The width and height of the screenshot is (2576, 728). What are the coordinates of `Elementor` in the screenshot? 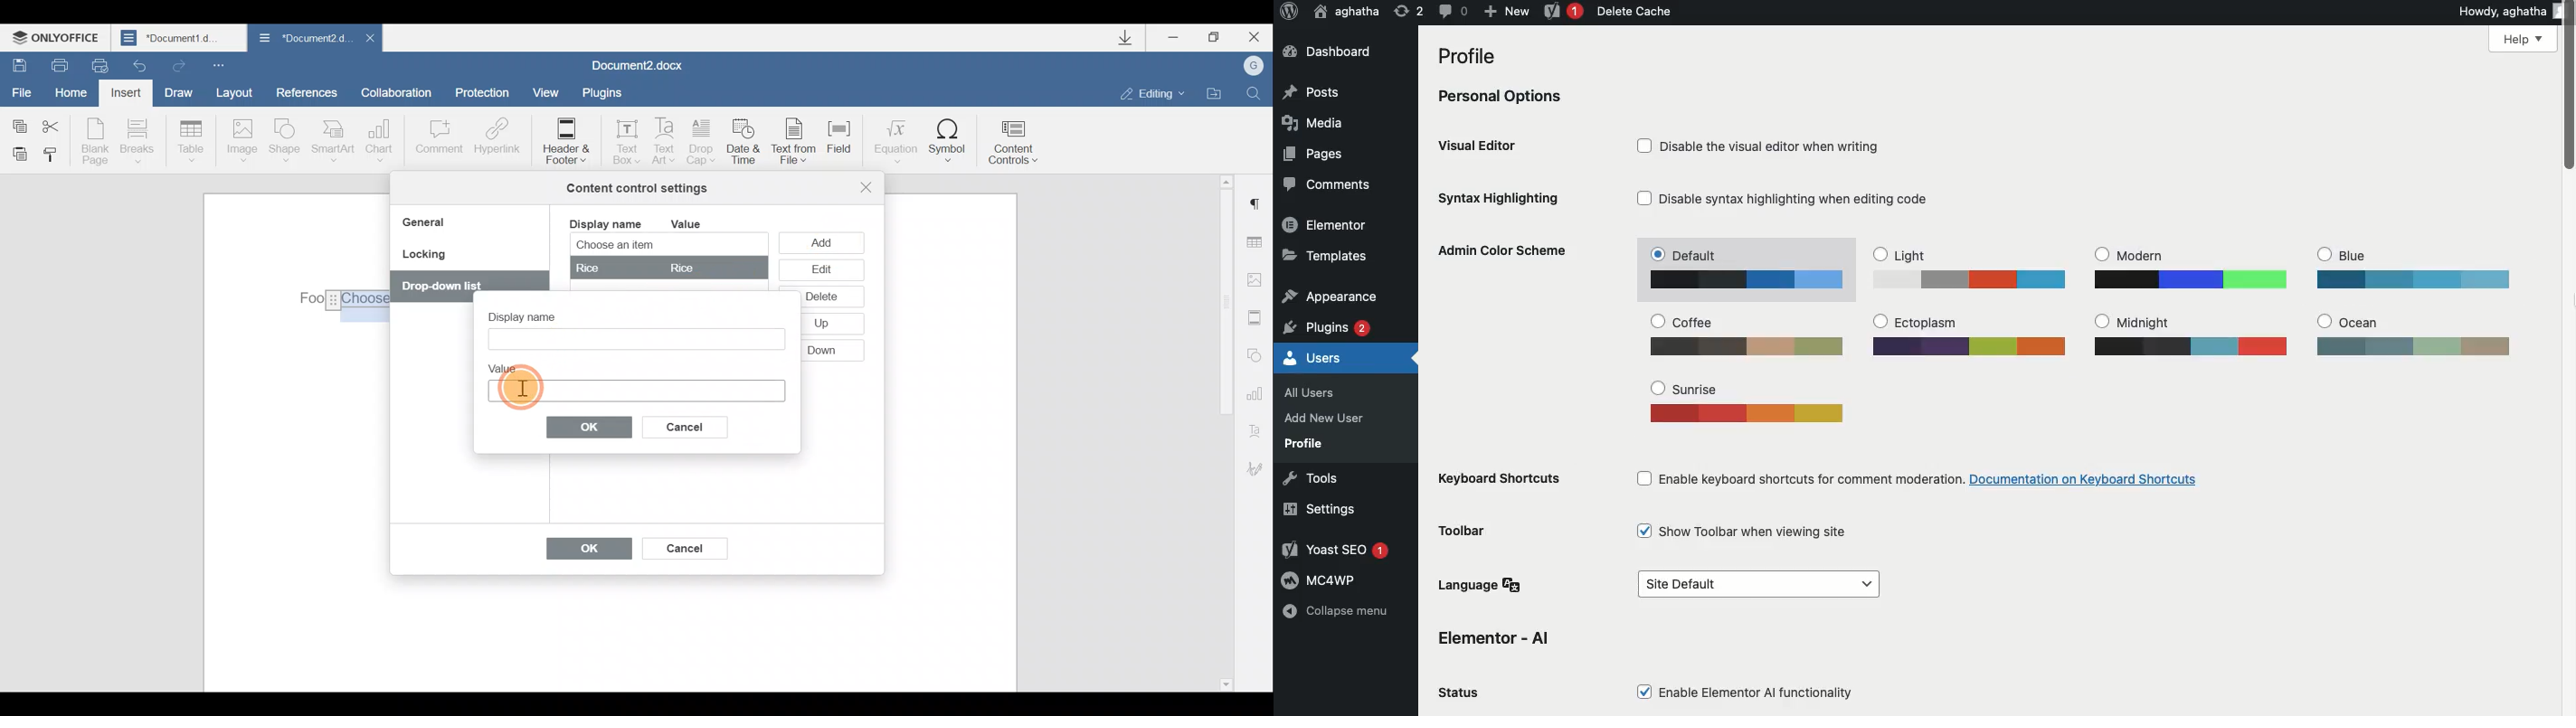 It's located at (1326, 223).